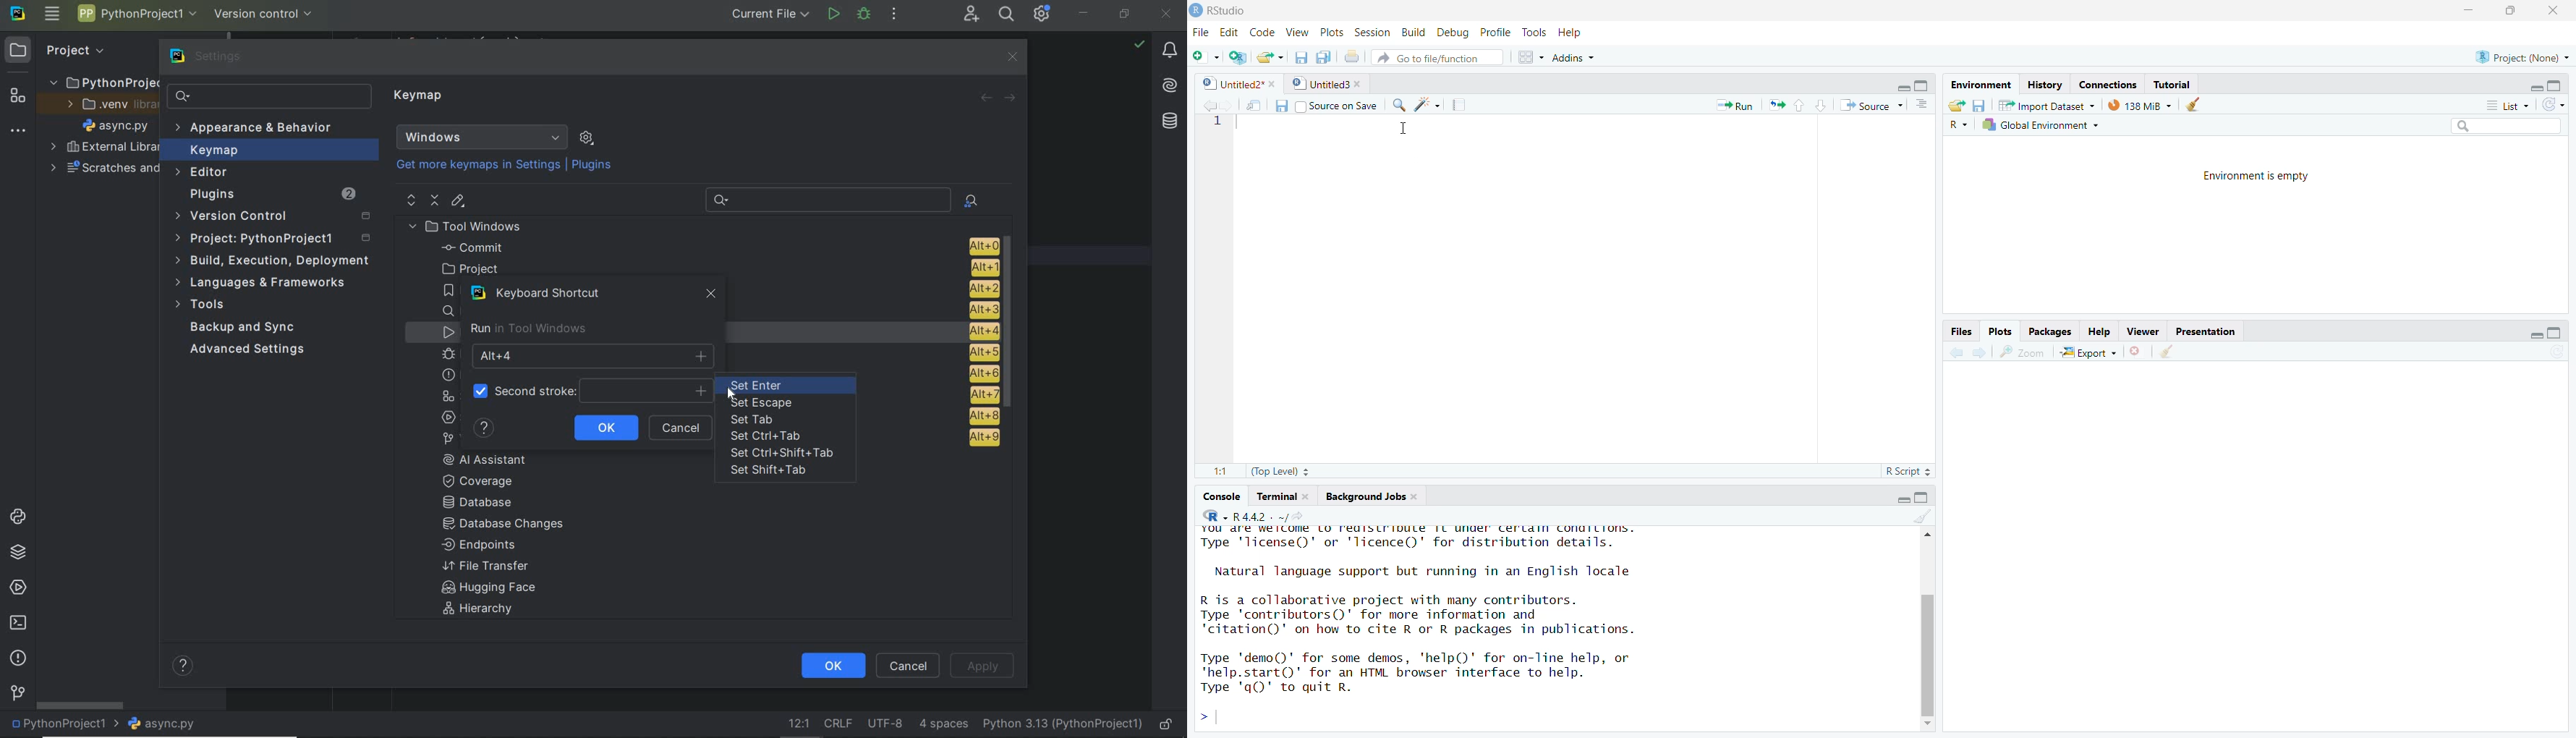  Describe the element at coordinates (1314, 82) in the screenshot. I see `© | Untitled3` at that location.